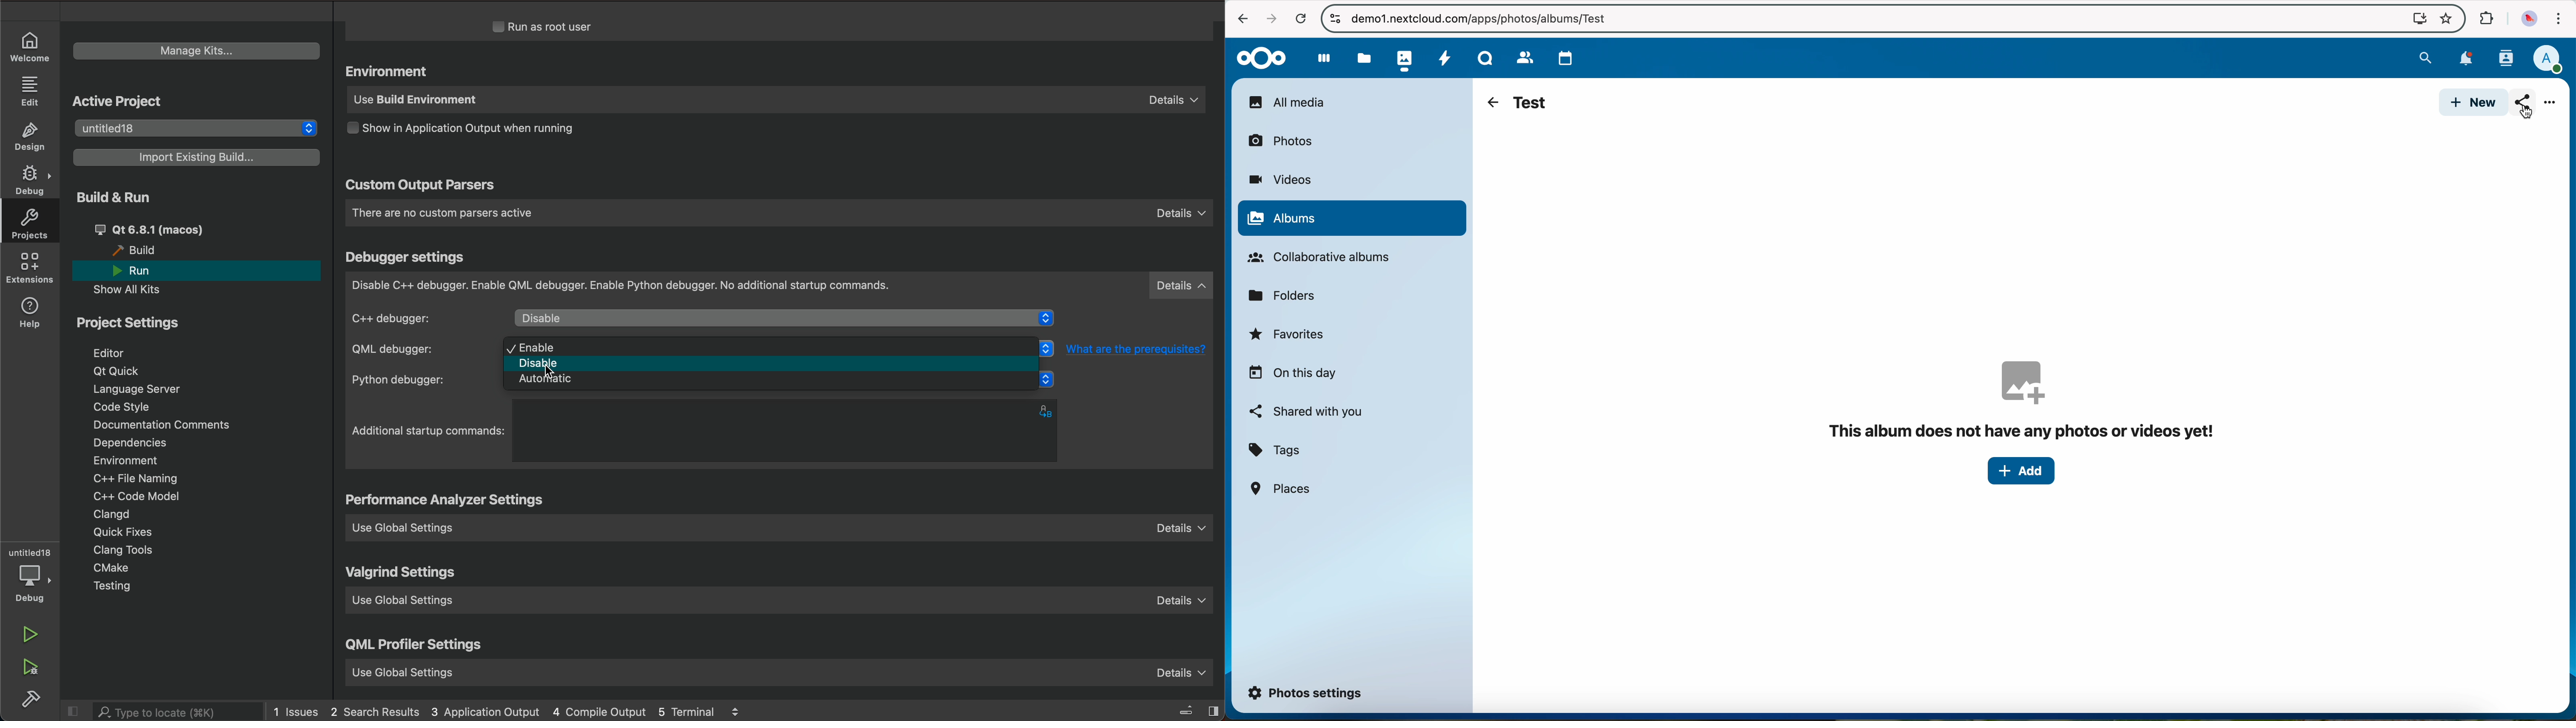 The height and width of the screenshot is (728, 2576). What do you see at coordinates (31, 181) in the screenshot?
I see `DEBUG` at bounding box center [31, 181].